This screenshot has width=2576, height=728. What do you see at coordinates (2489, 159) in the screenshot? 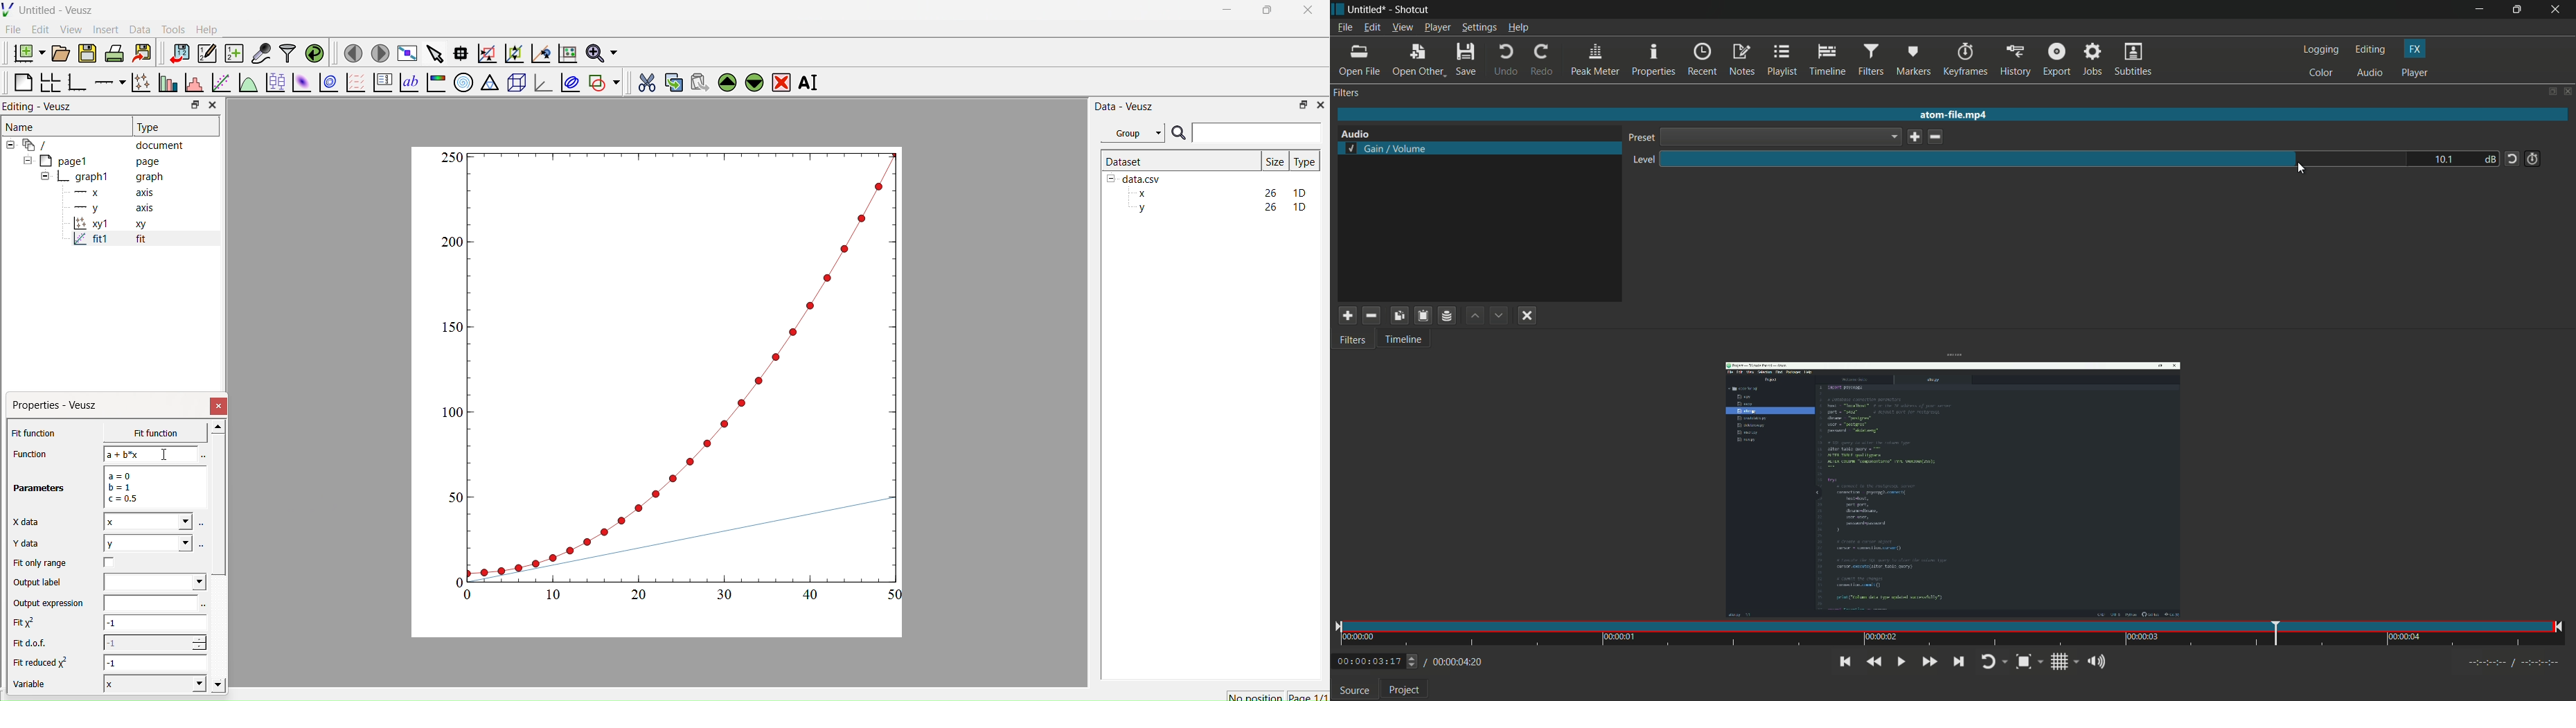
I see `db` at bounding box center [2489, 159].